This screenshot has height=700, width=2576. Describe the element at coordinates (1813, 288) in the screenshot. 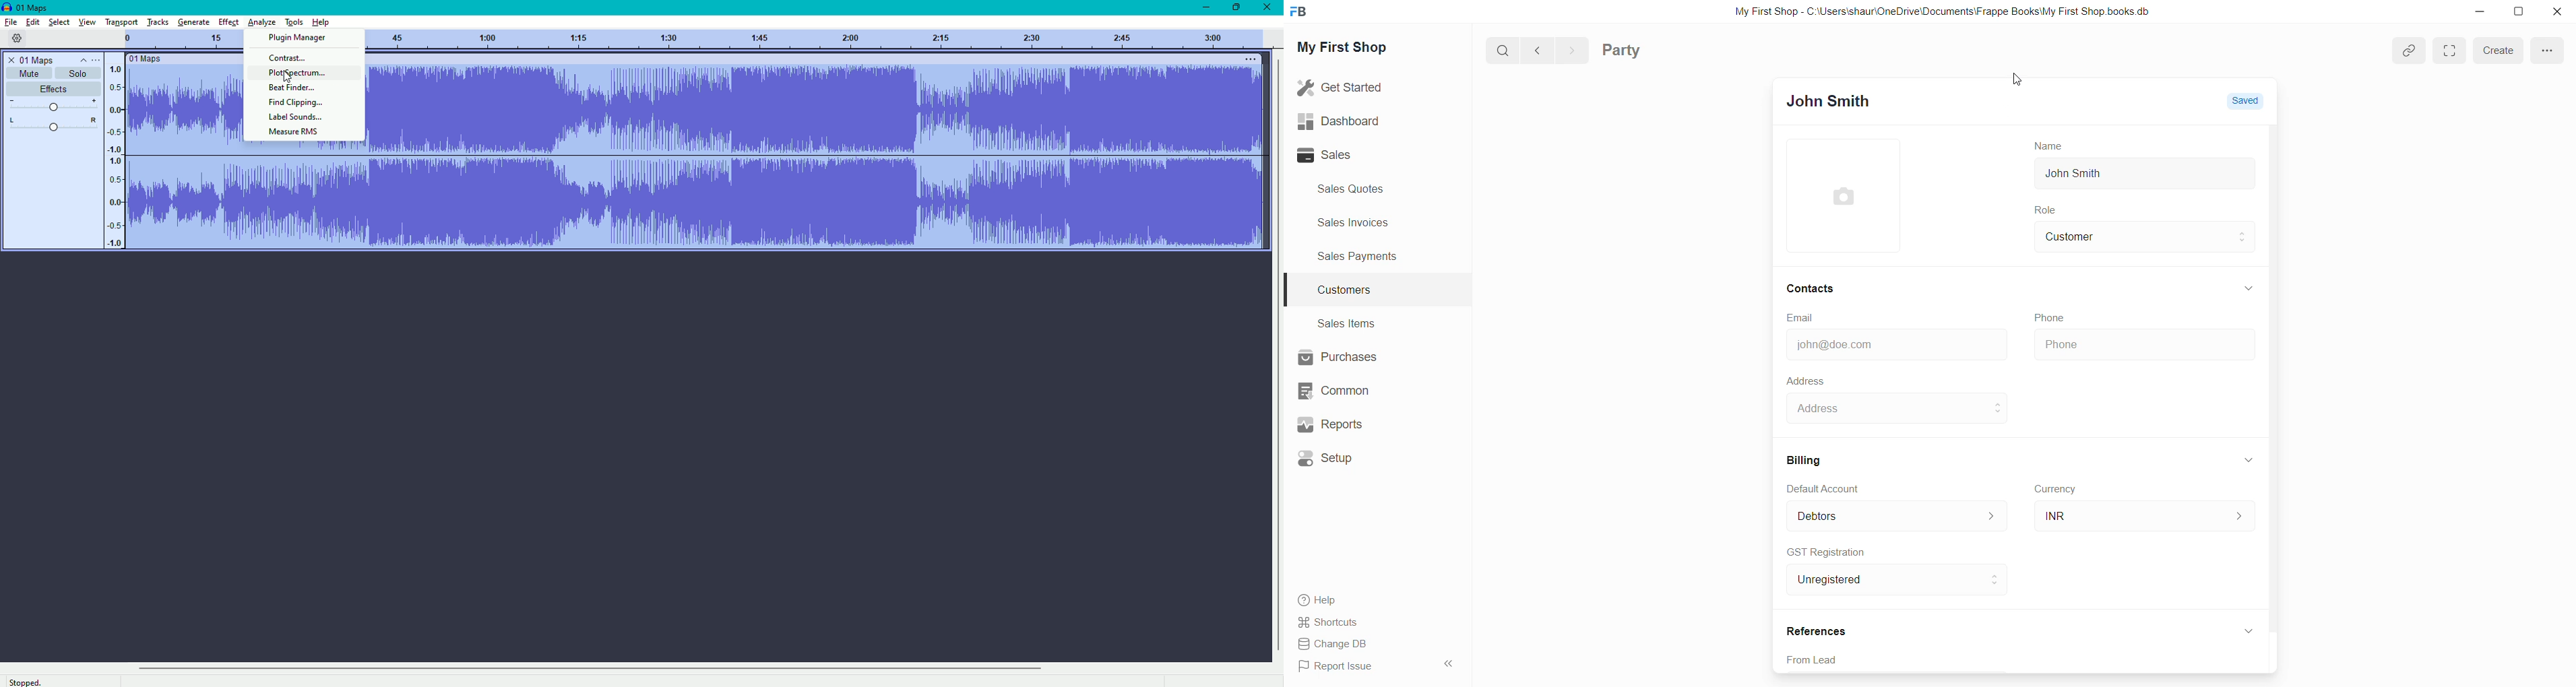

I see `Contacts` at that location.